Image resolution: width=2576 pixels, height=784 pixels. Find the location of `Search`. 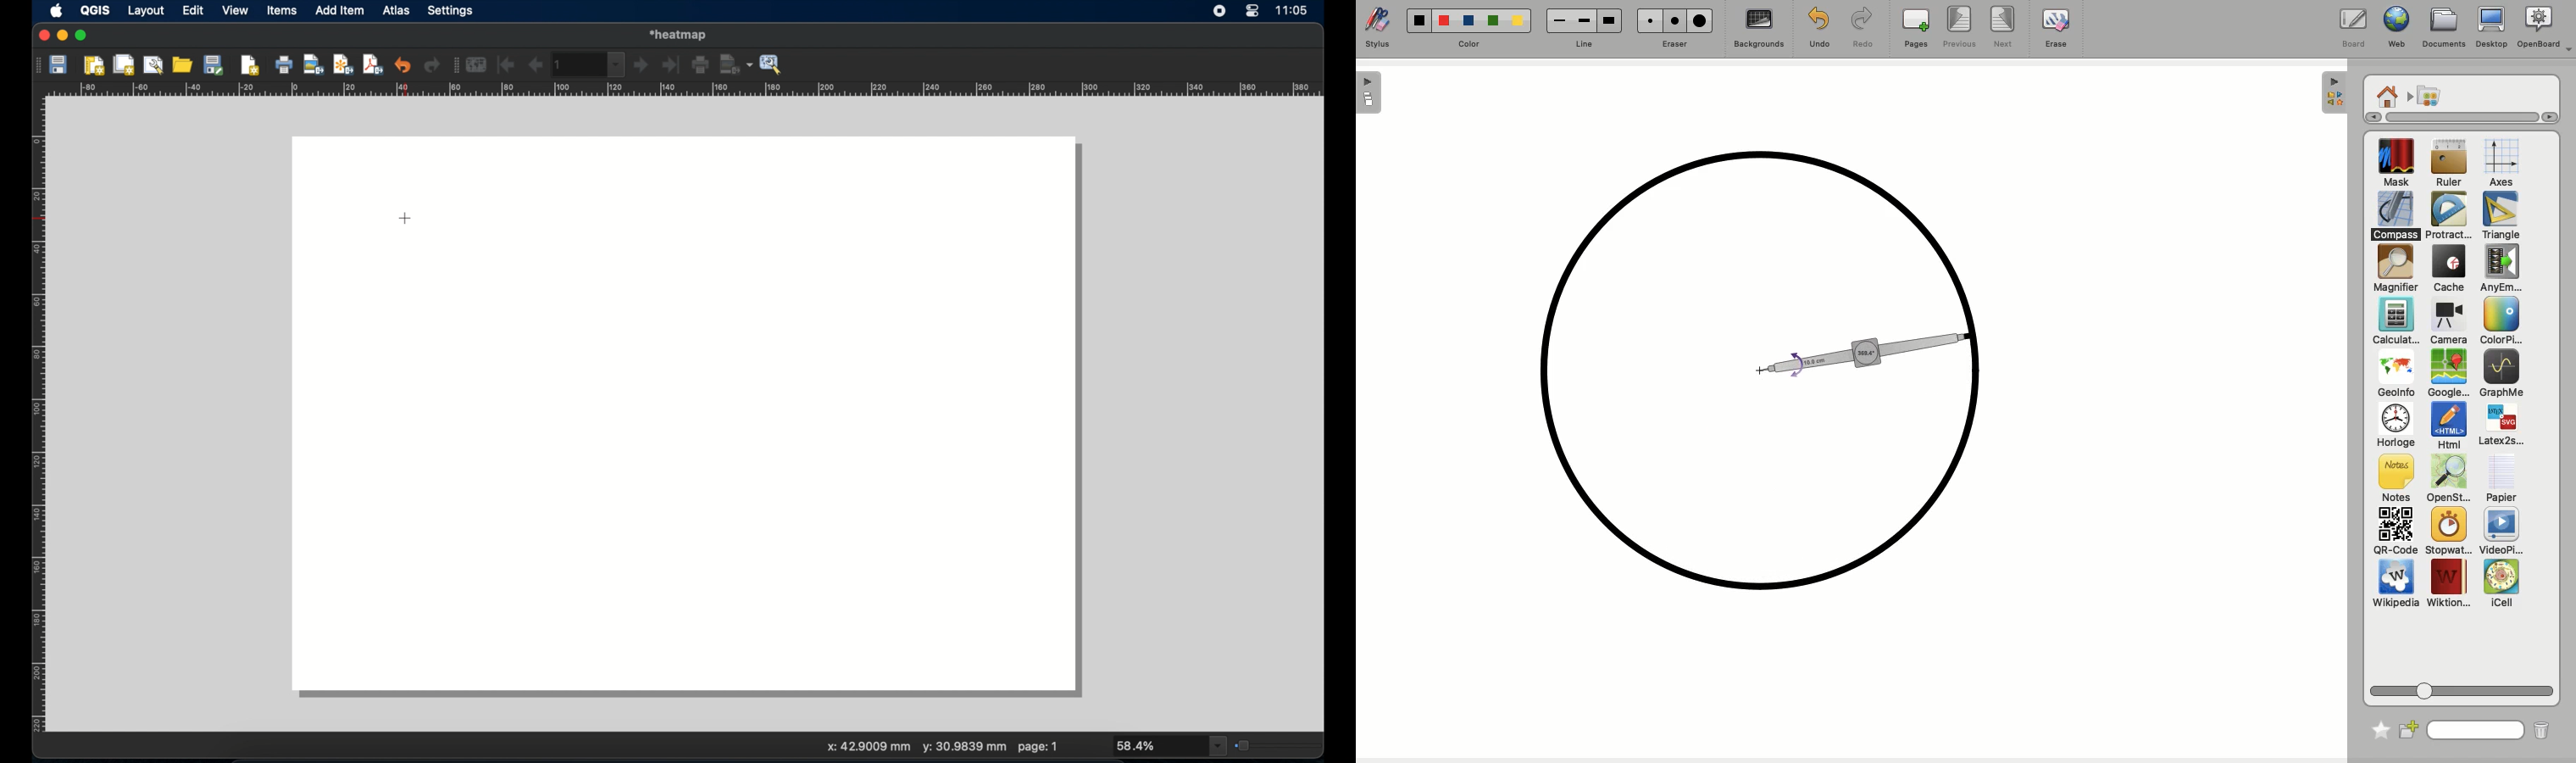

Search is located at coordinates (2476, 728).